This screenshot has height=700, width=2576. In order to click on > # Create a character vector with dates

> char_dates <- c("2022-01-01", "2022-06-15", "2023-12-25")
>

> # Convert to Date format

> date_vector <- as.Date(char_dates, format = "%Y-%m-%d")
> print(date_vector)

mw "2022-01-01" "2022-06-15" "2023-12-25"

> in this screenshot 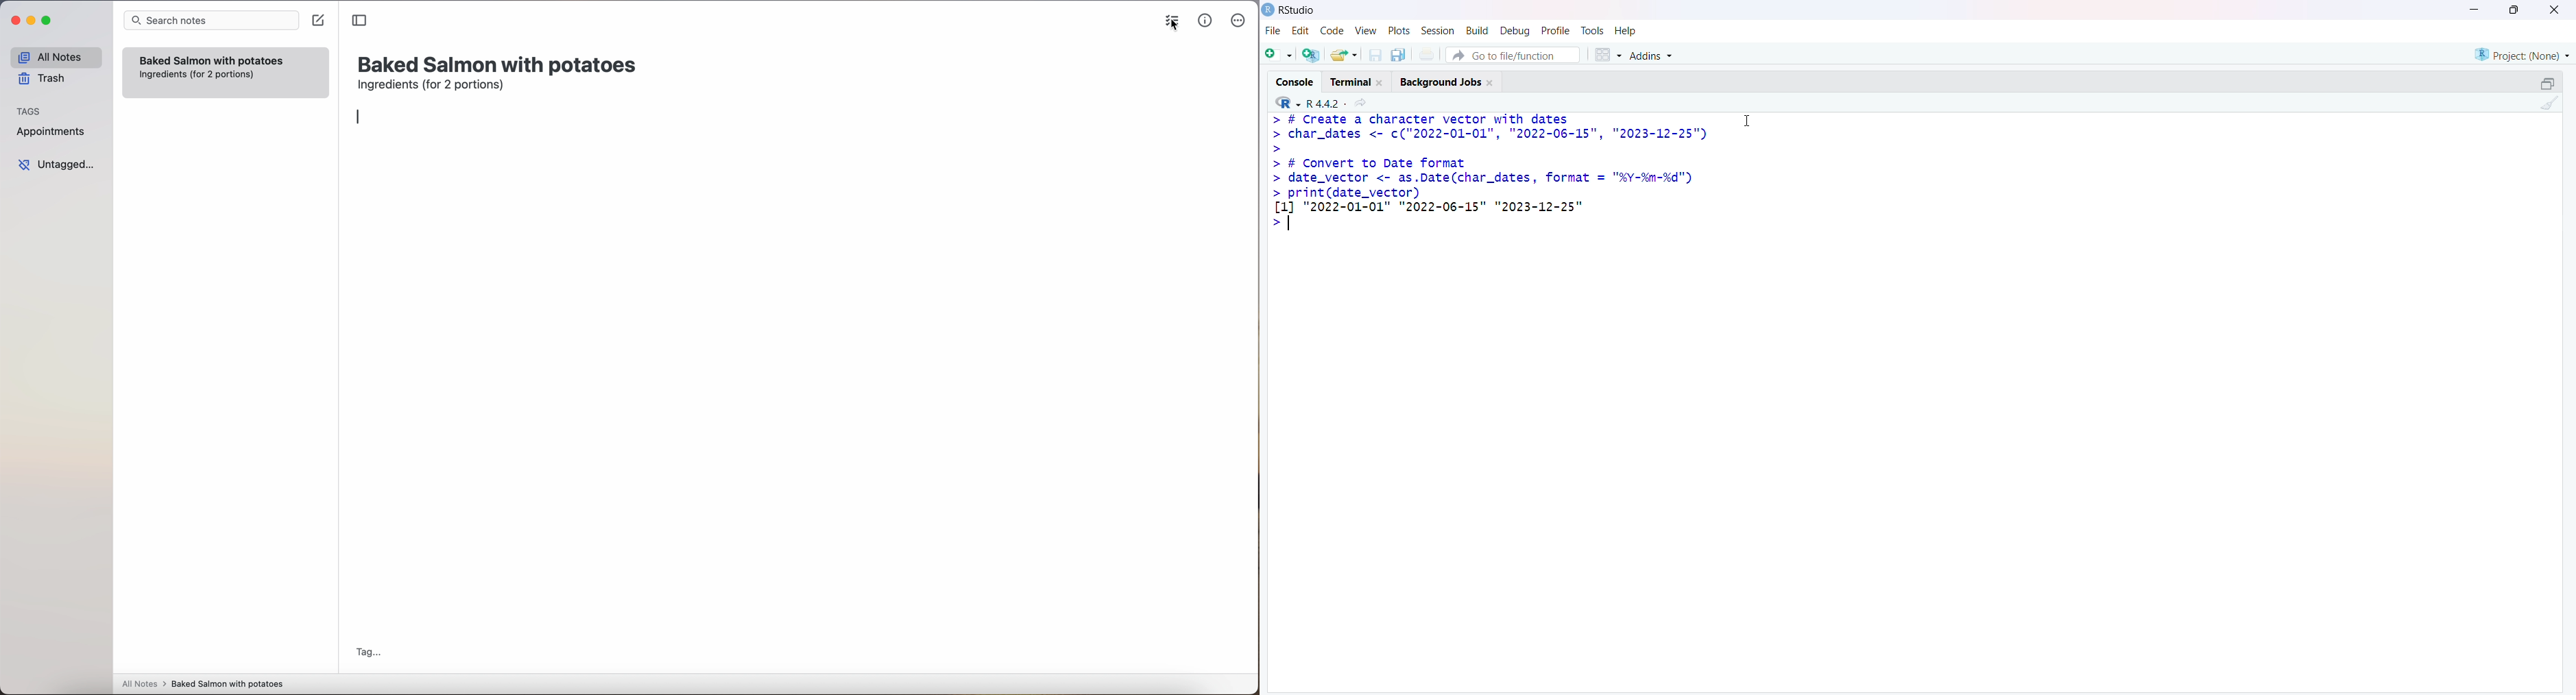, I will do `click(1500, 171)`.